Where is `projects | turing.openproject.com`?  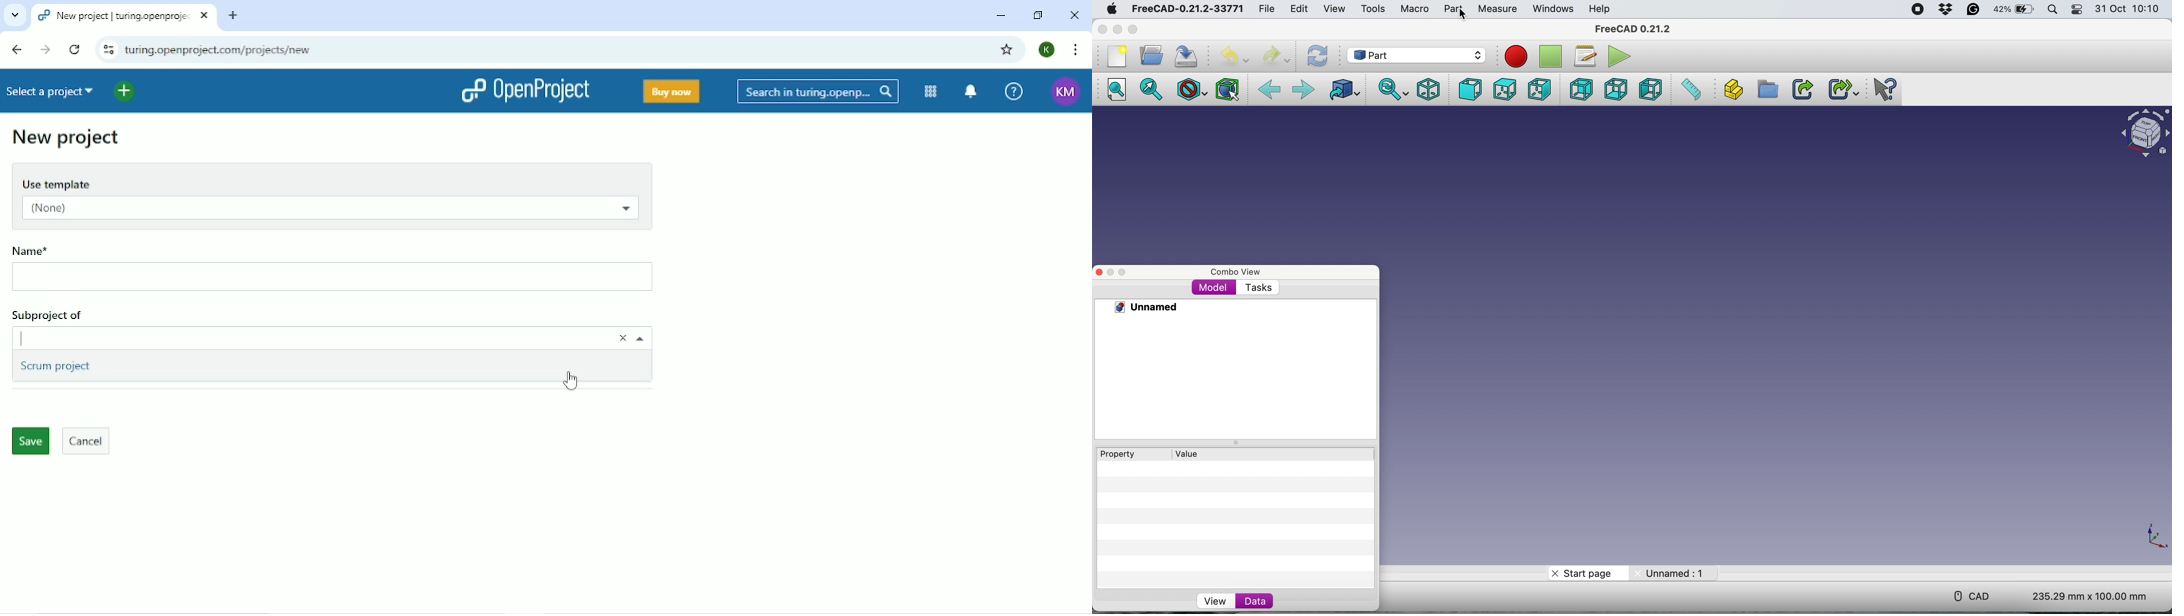 projects | turing.openproject.com is located at coordinates (112, 15).